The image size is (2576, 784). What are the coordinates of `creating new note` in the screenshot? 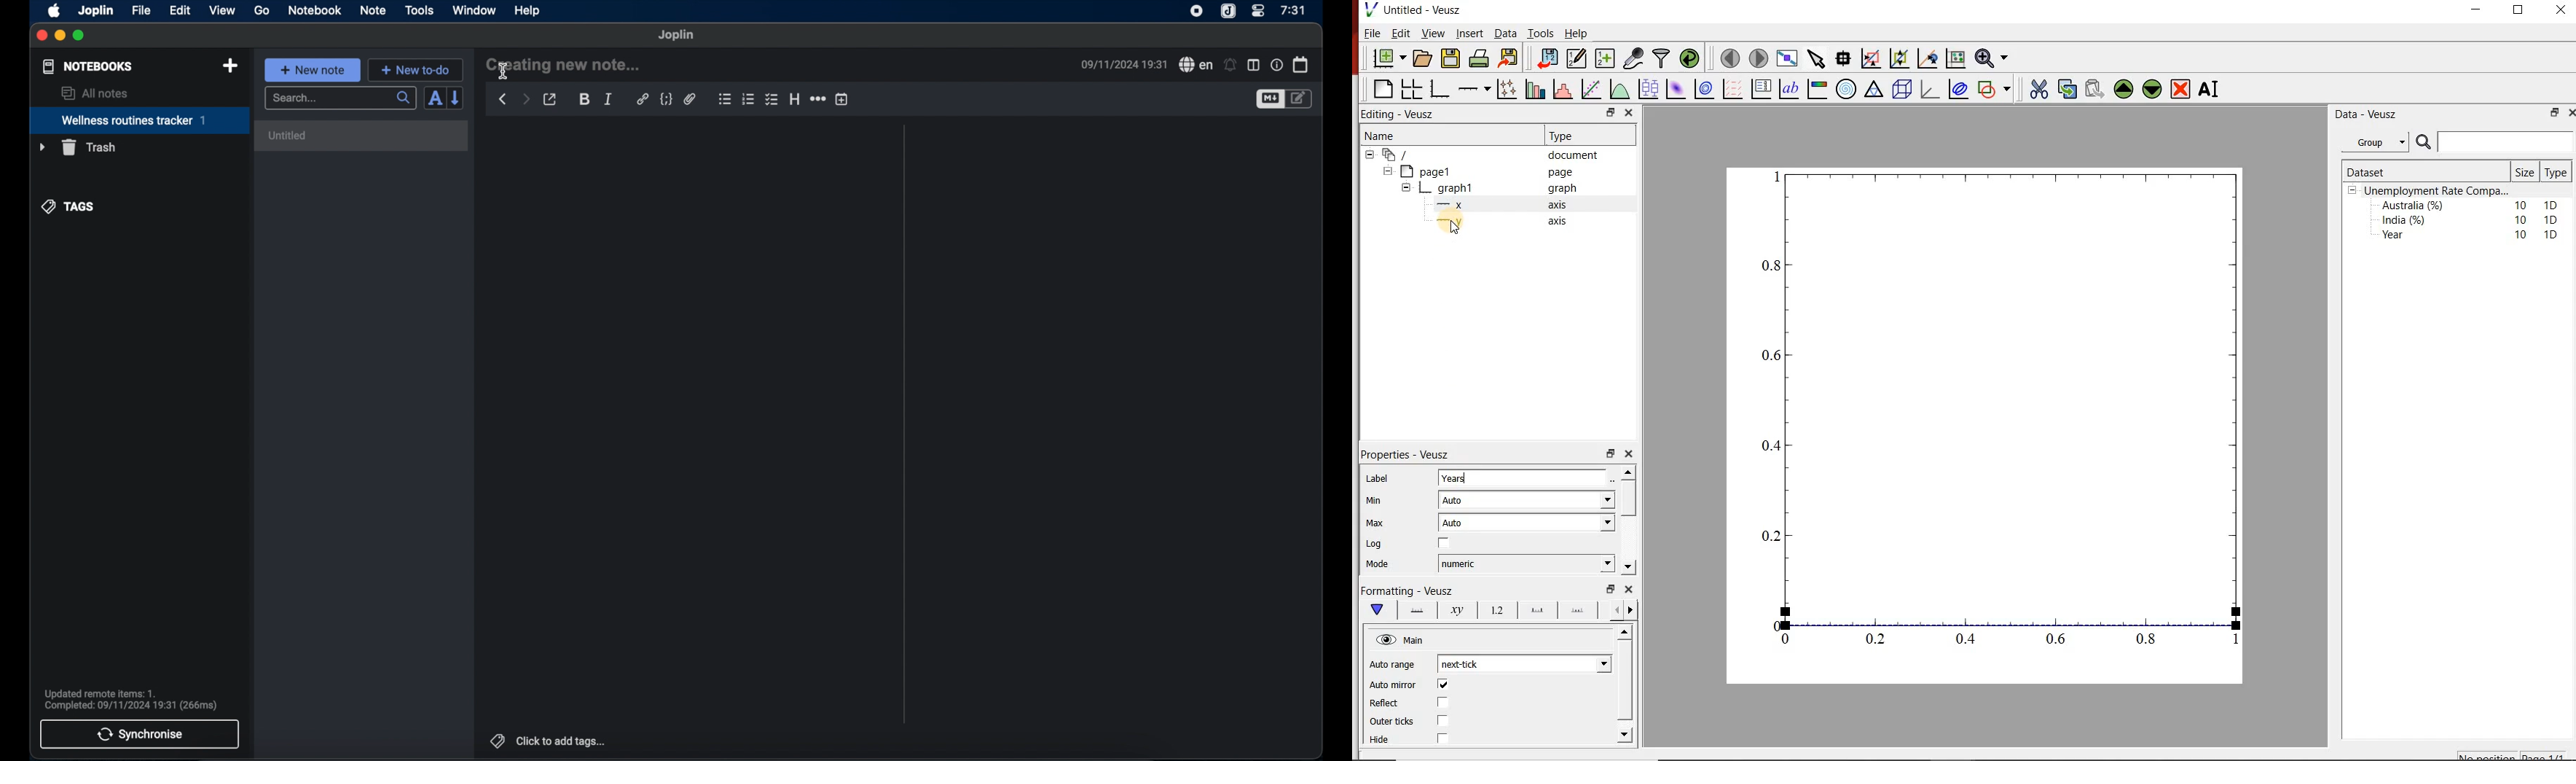 It's located at (562, 66).